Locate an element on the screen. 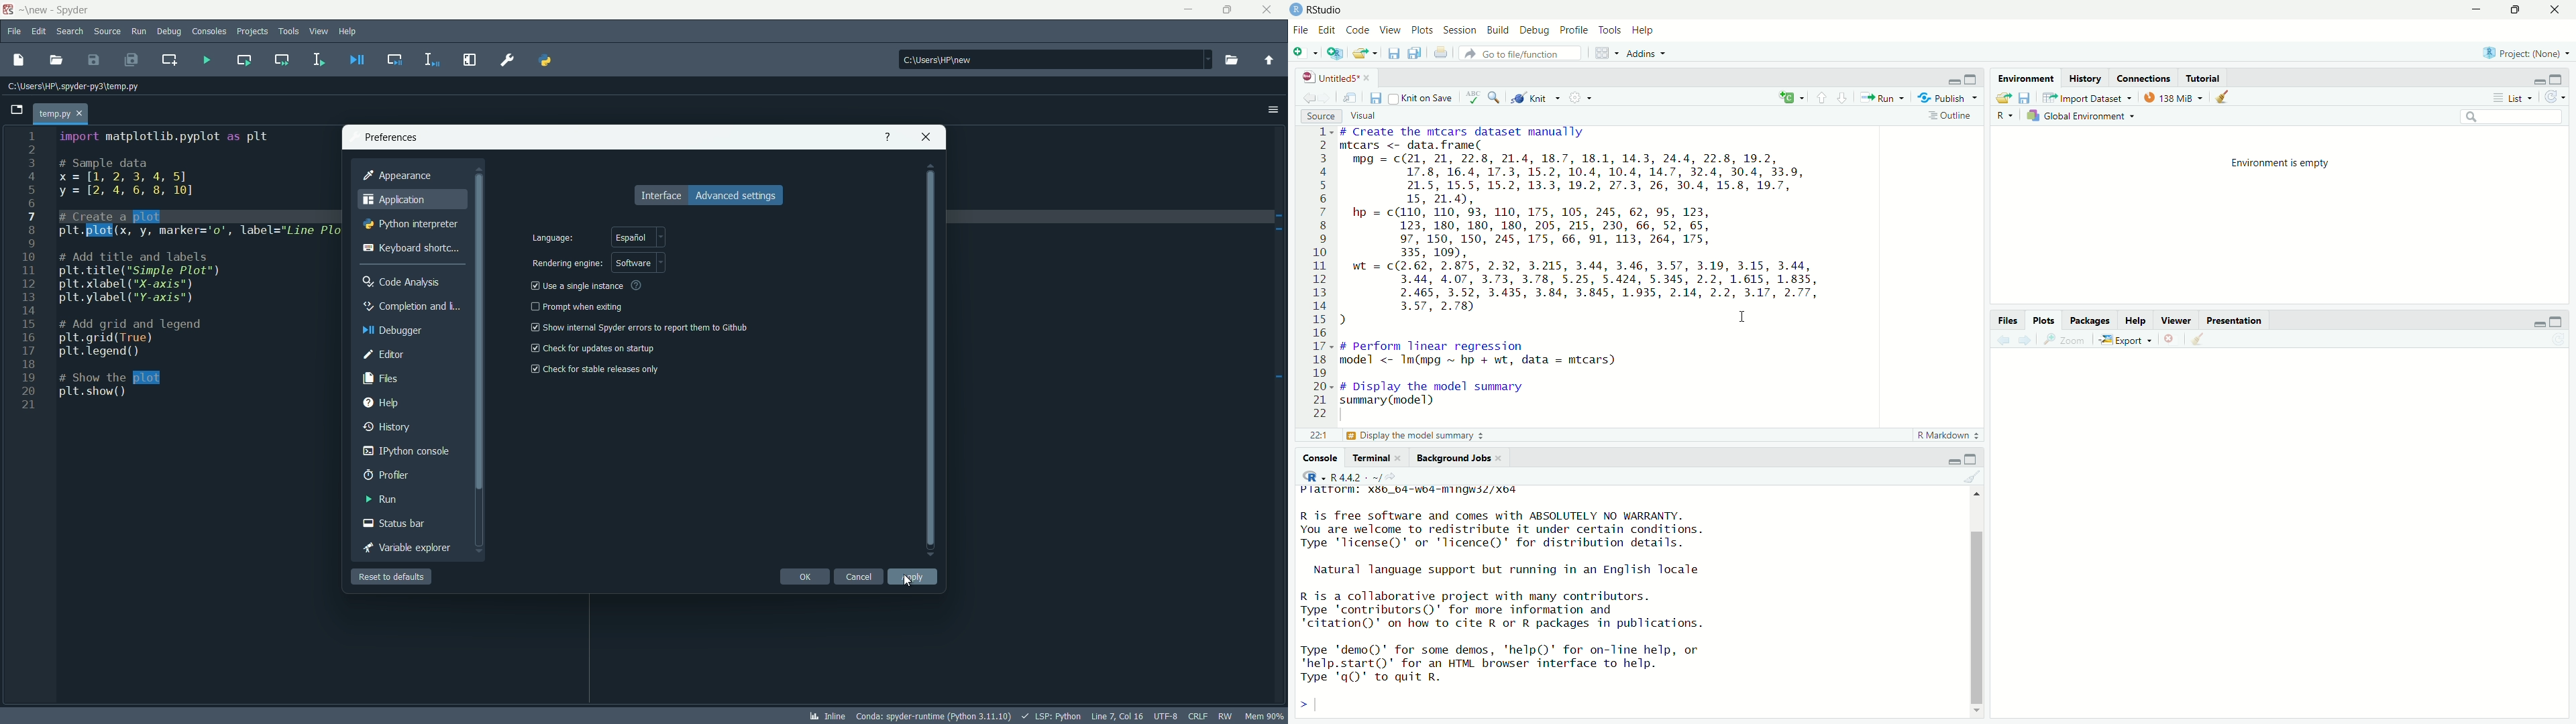 This screenshot has width=2576, height=728. vertical scrollbar is located at coordinates (932, 359).